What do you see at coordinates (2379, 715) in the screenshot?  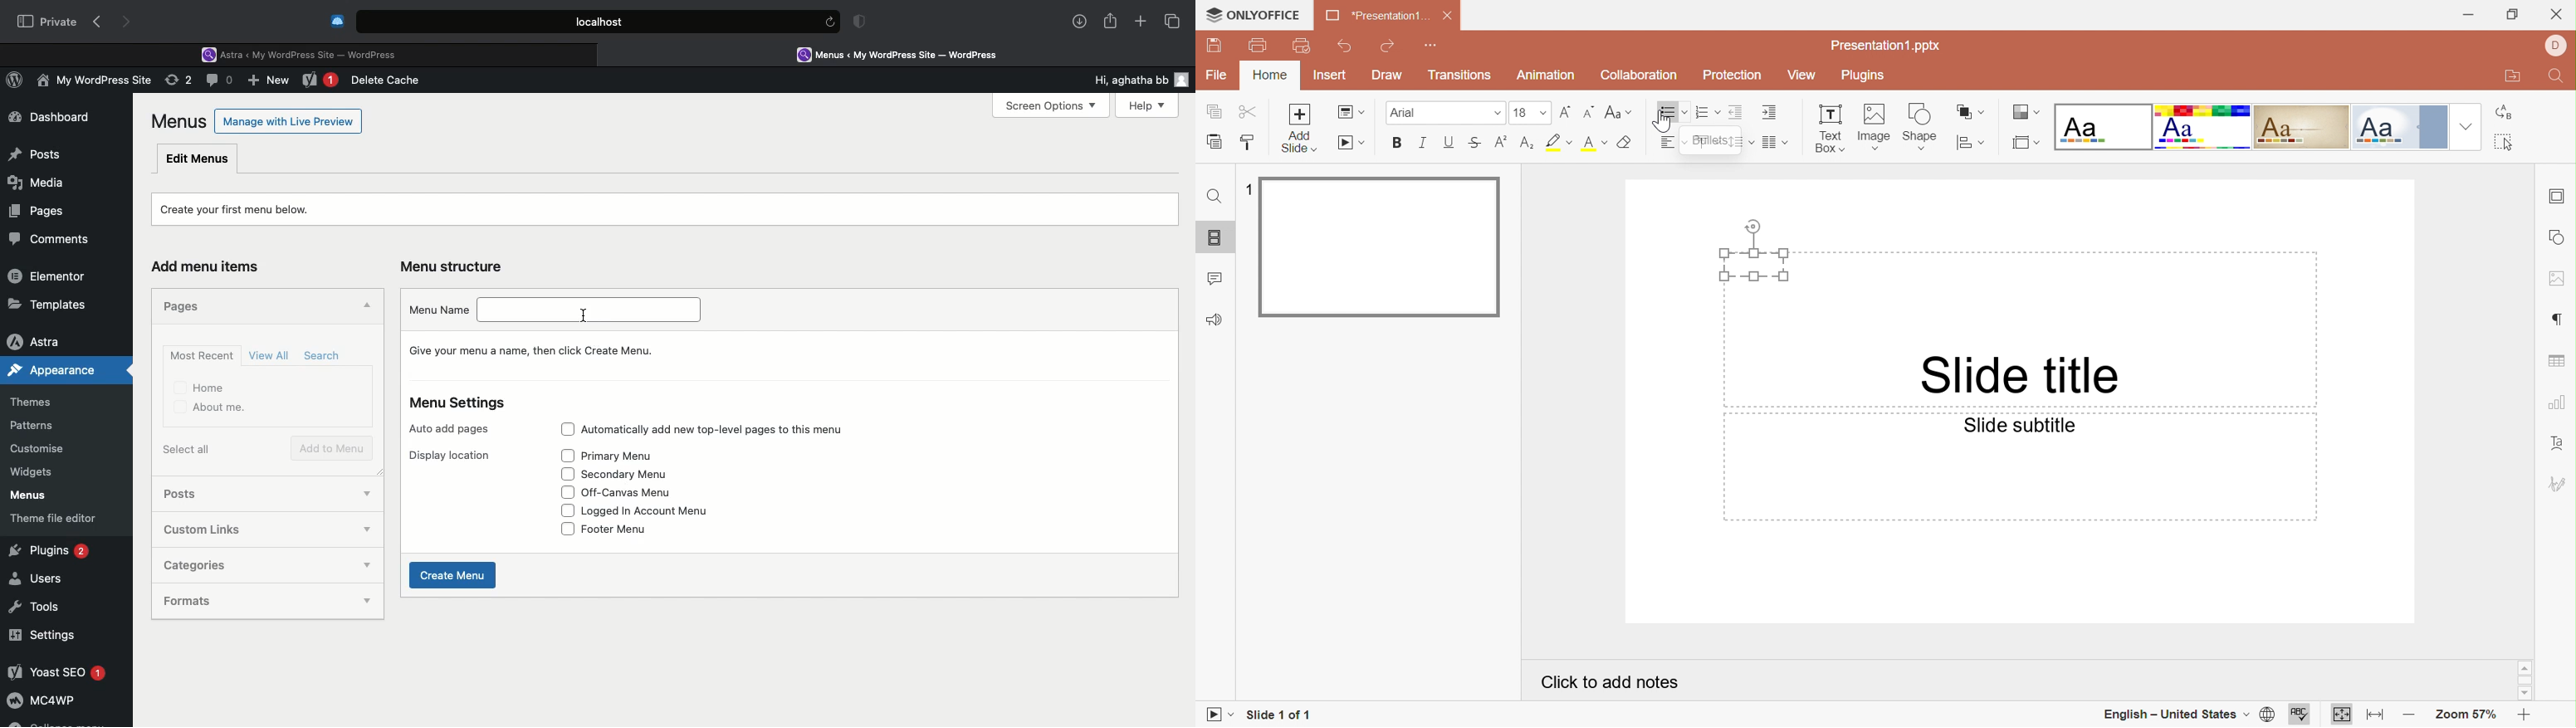 I see `Fit to width` at bounding box center [2379, 715].